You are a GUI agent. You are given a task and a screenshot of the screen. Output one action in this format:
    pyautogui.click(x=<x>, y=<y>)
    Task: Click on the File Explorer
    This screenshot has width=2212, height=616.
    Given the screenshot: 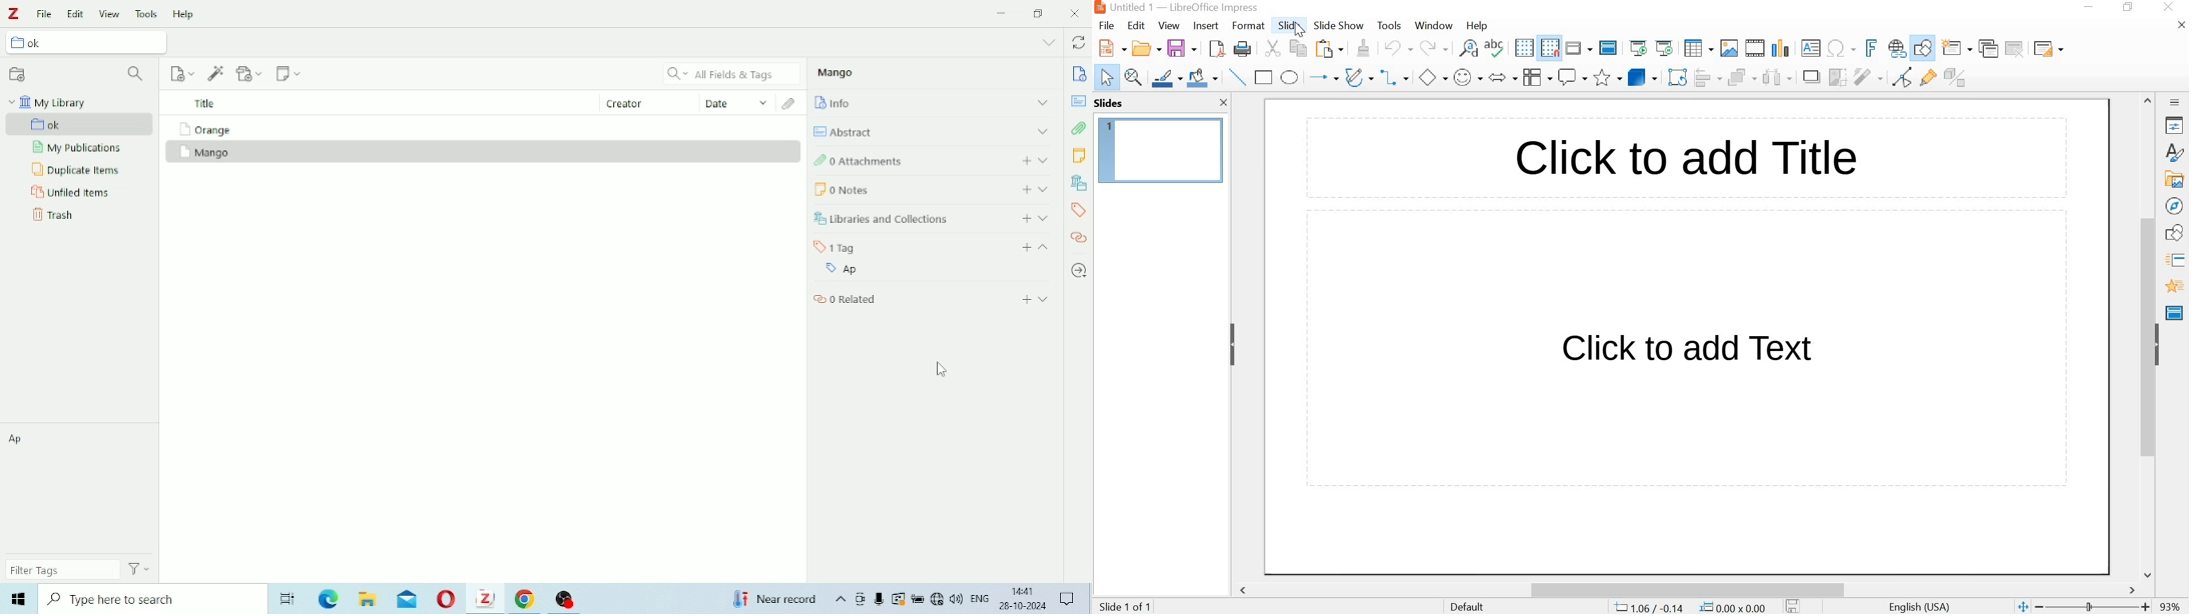 What is the action you would take?
    pyautogui.click(x=367, y=600)
    